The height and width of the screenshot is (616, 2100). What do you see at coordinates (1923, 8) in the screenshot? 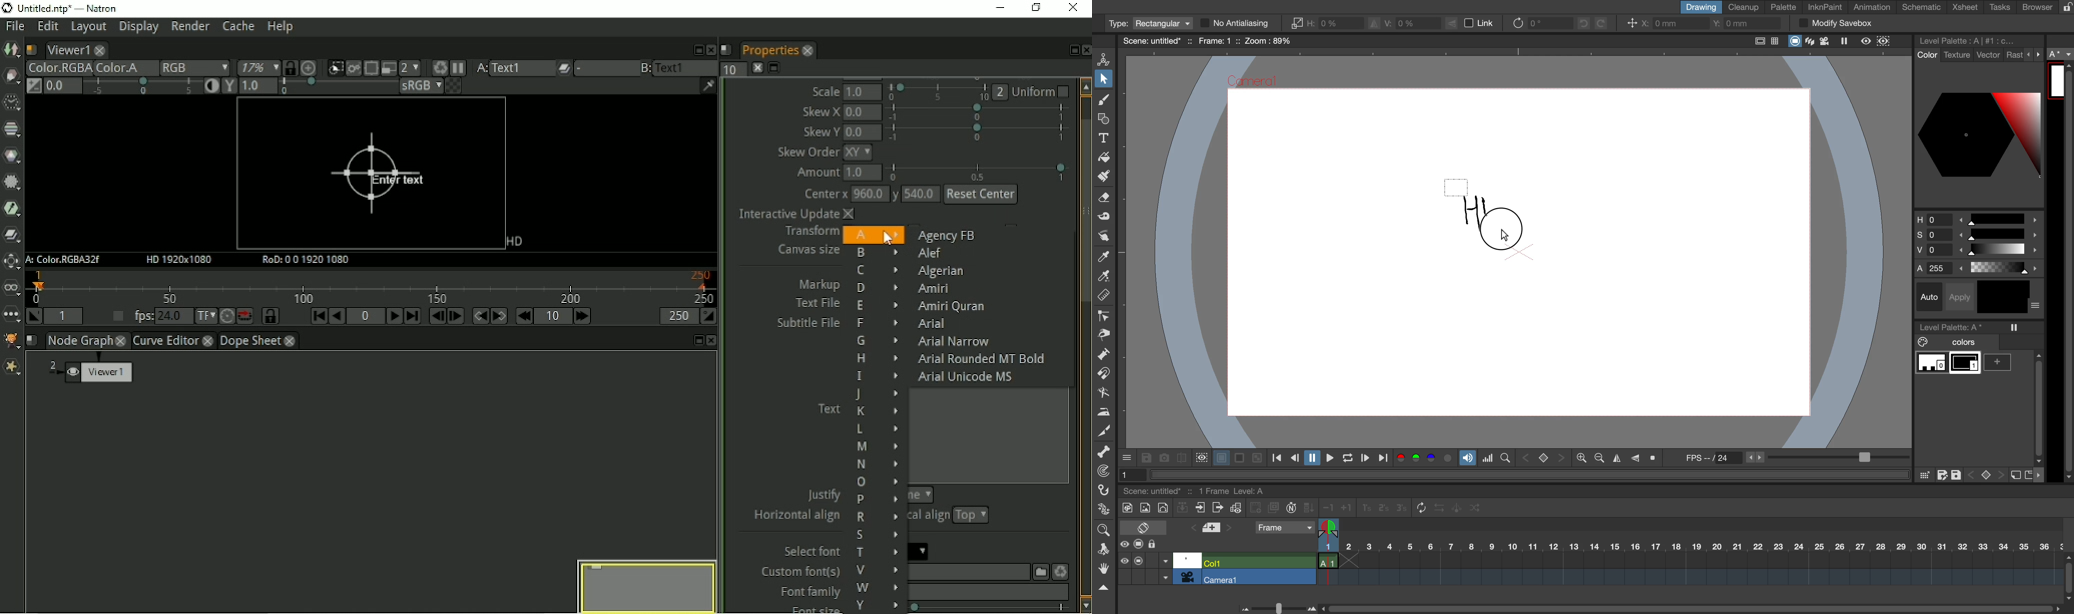
I see `schematic` at bounding box center [1923, 8].